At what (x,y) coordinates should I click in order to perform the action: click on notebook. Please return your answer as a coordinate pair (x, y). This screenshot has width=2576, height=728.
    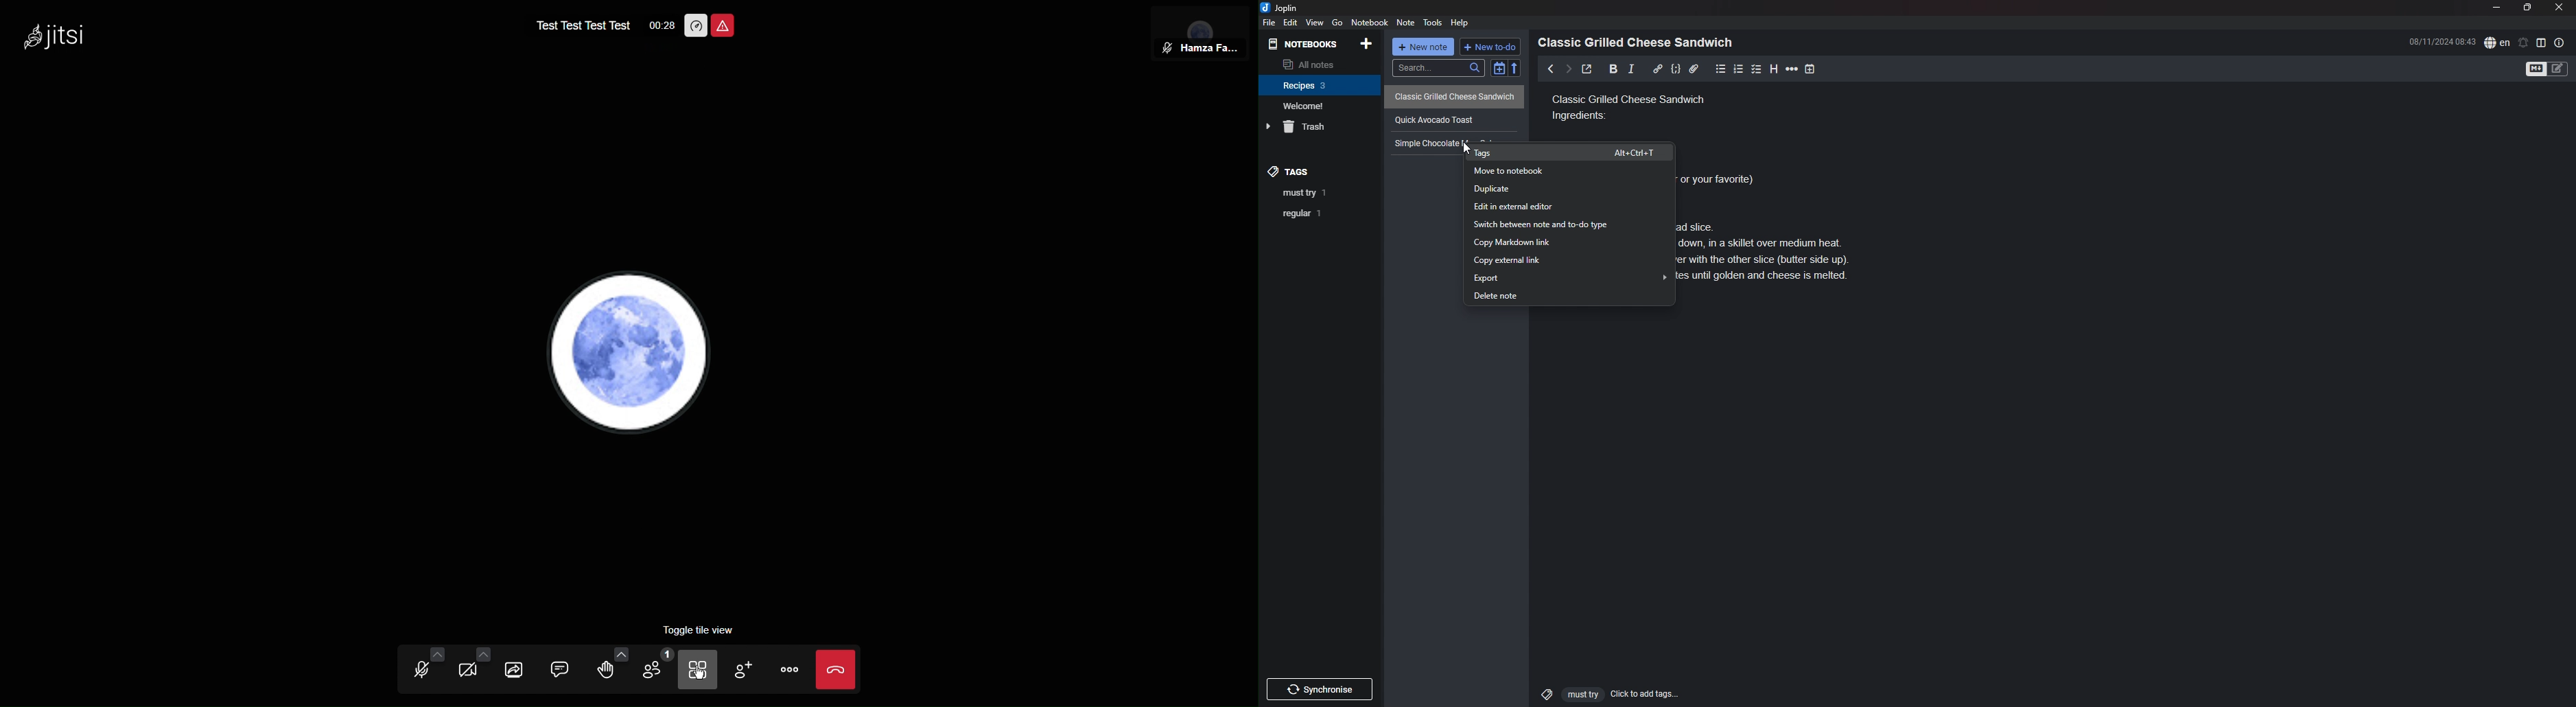
    Looking at the image, I should click on (1371, 22).